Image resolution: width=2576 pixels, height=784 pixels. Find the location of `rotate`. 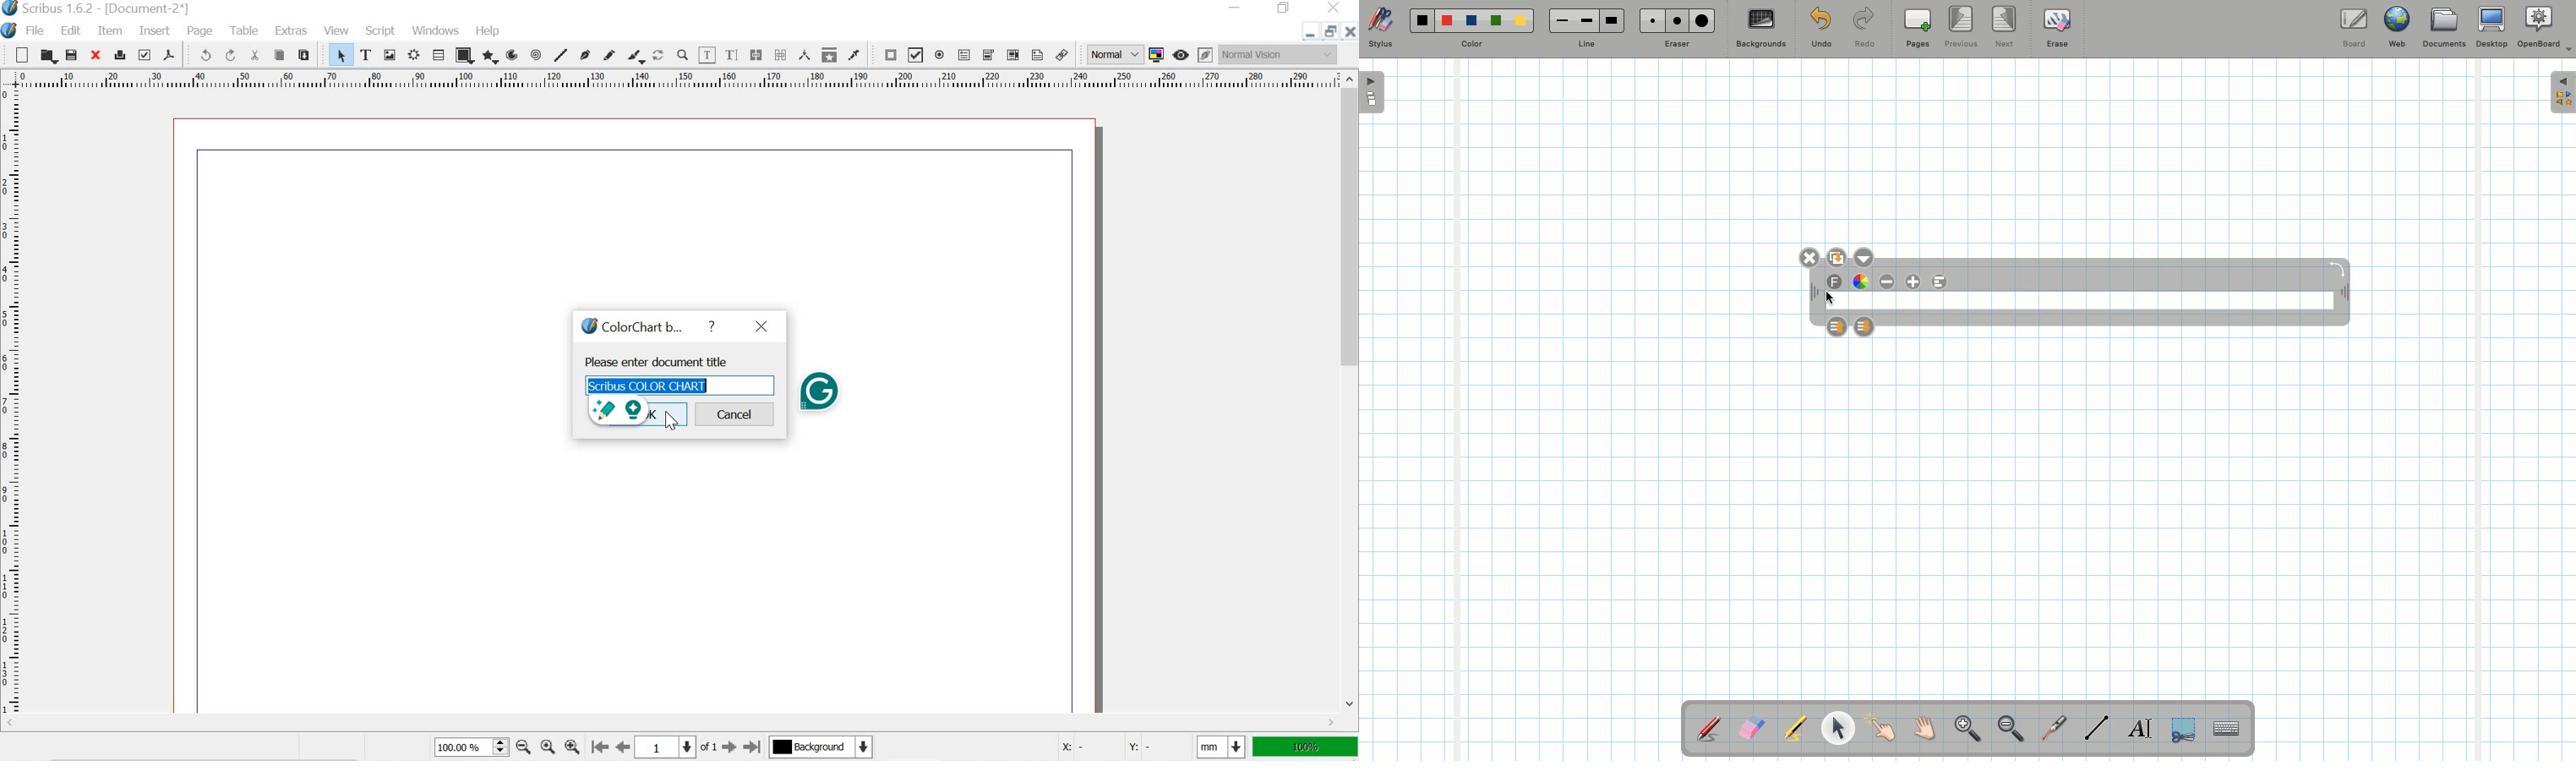

rotate is located at coordinates (659, 56).